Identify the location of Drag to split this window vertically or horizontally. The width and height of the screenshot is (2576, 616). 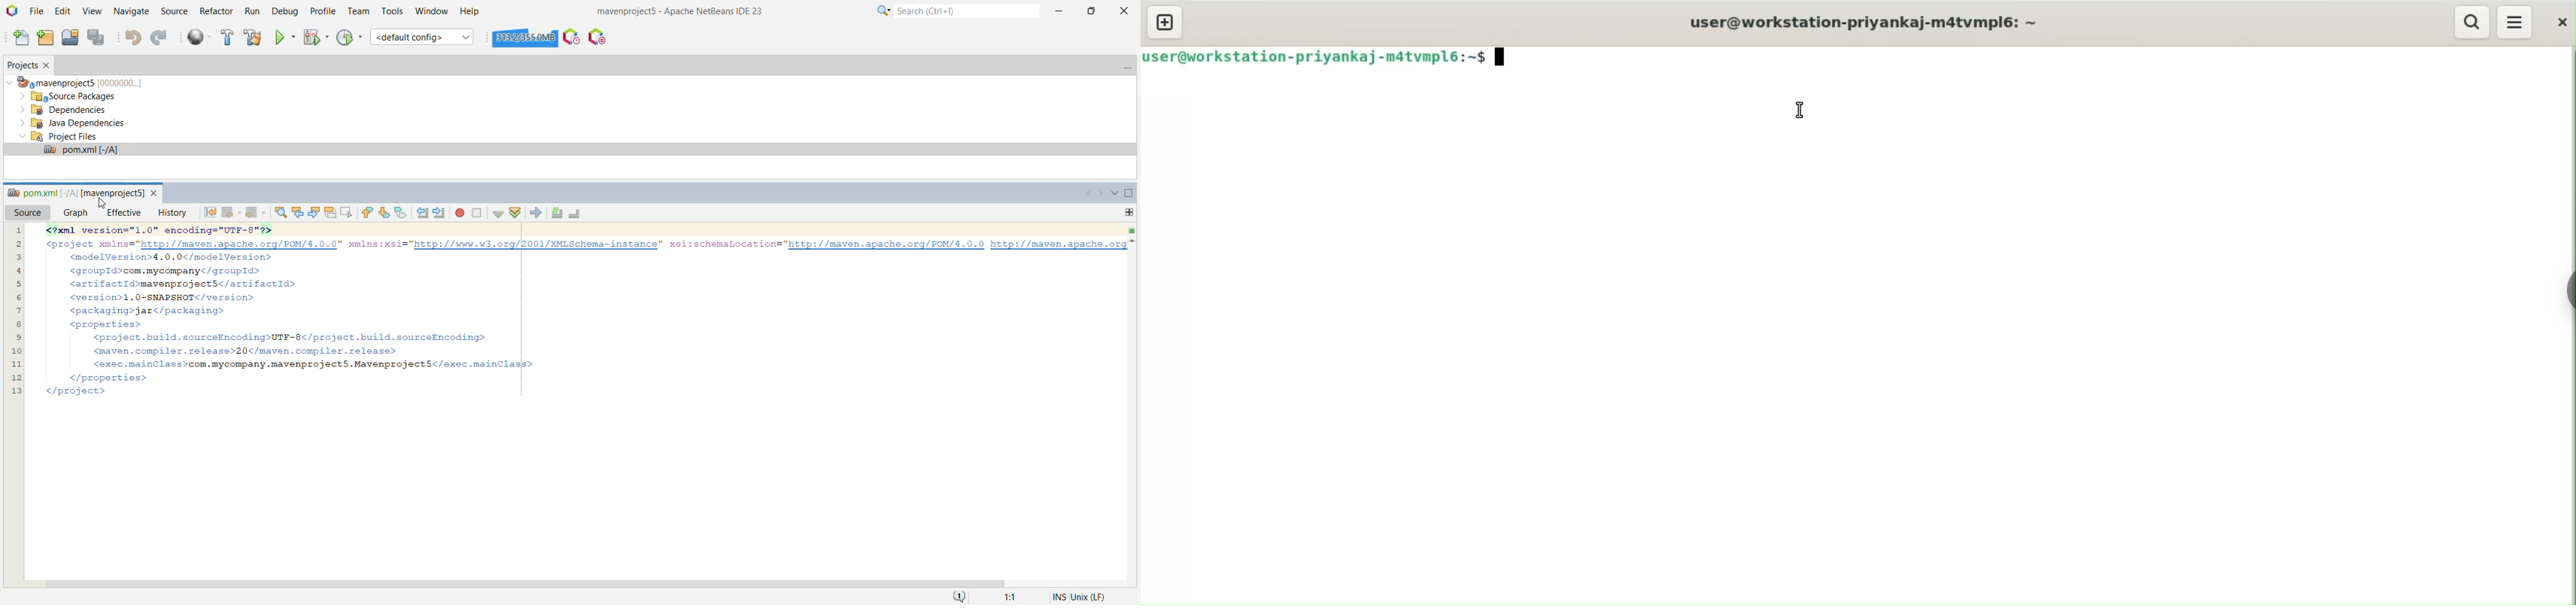
(1128, 212).